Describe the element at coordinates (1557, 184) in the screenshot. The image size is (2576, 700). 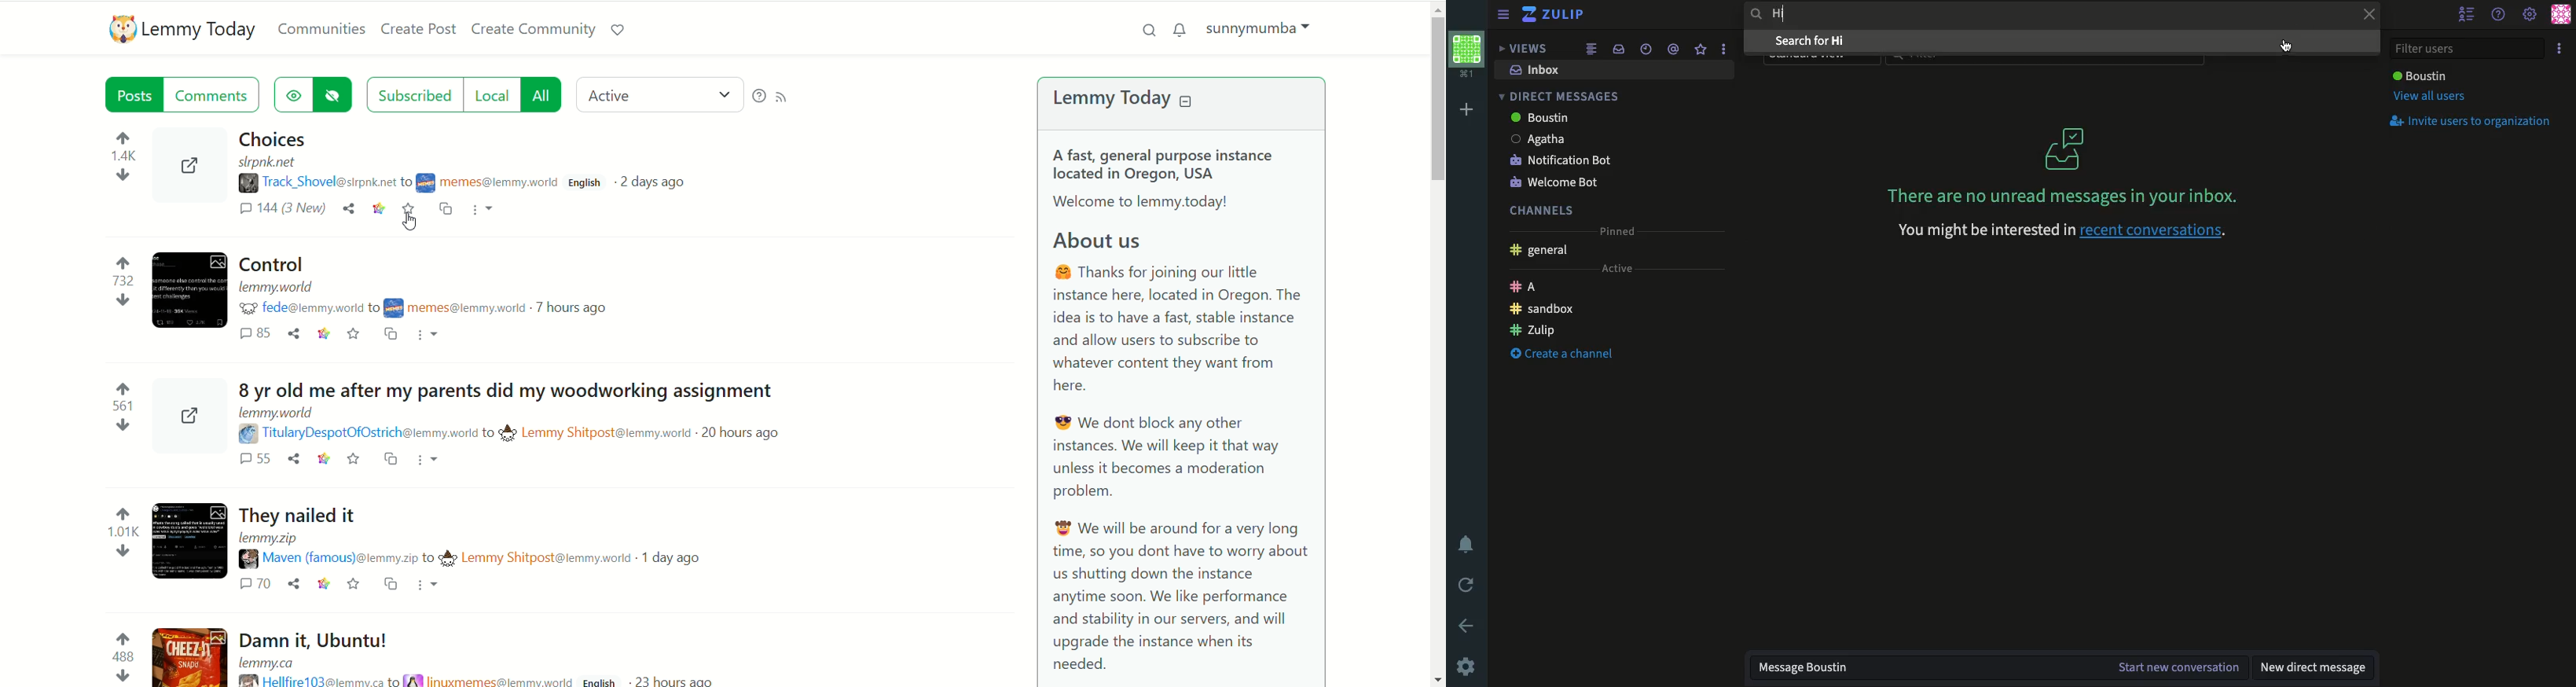
I see `Welcome bot` at that location.